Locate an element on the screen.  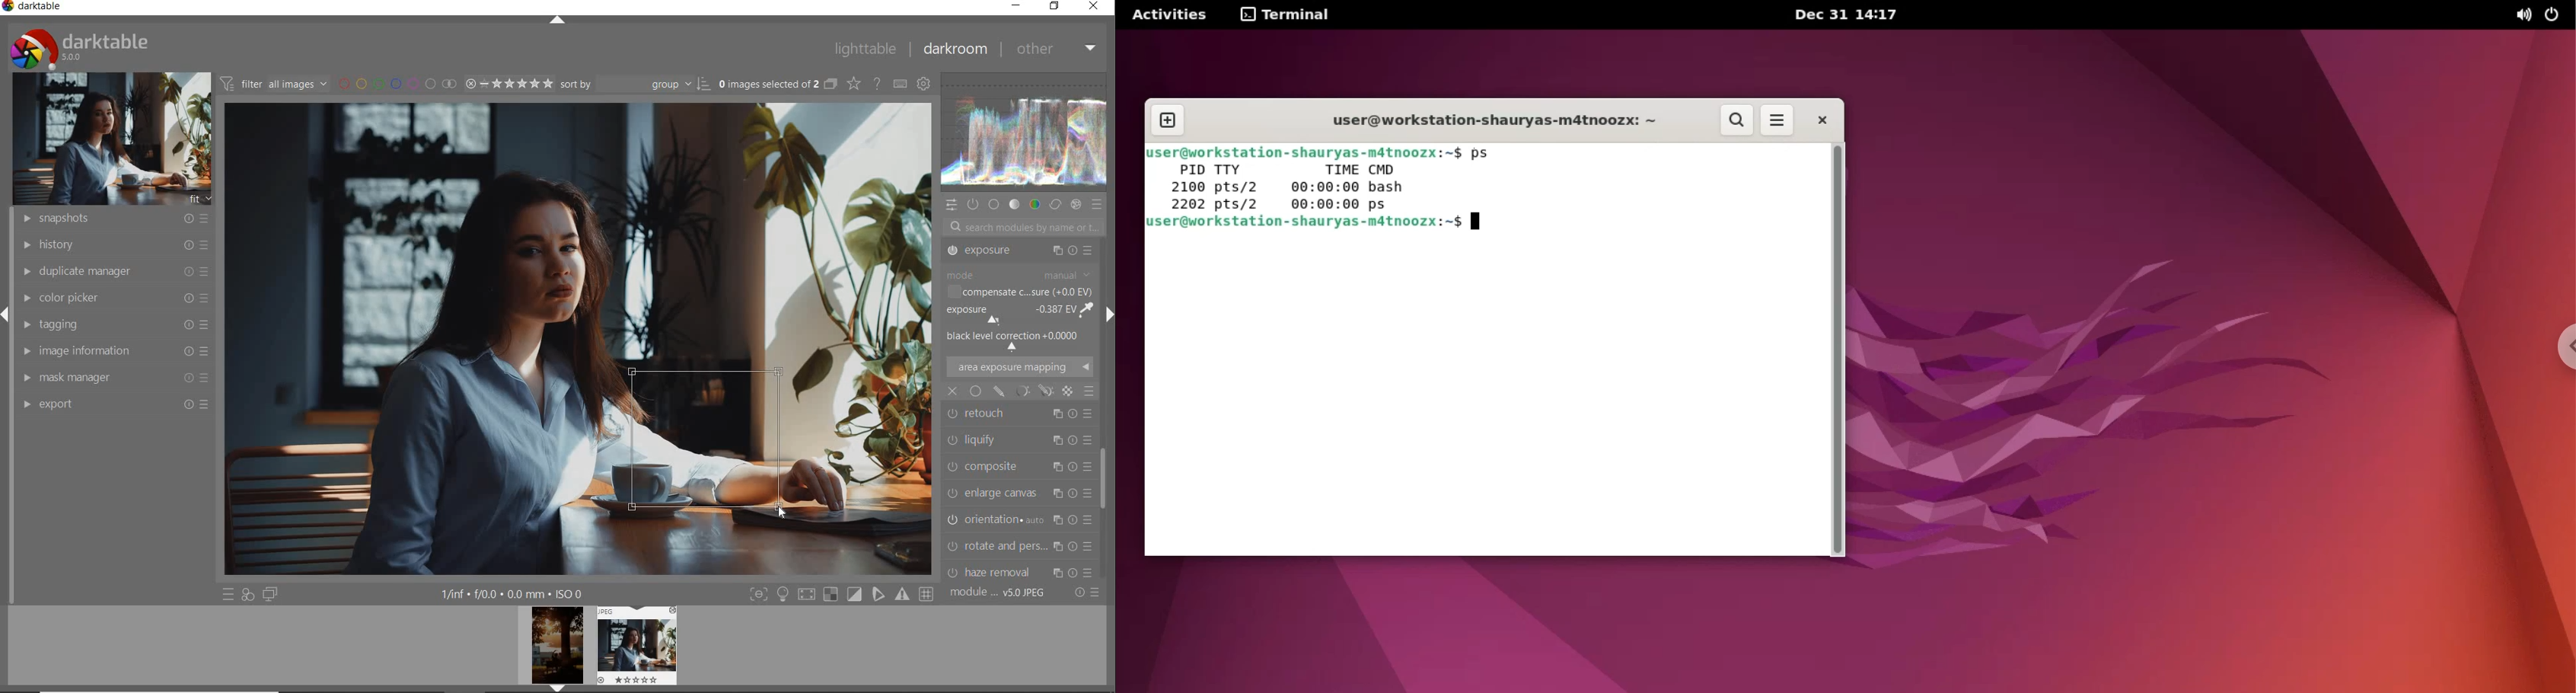
SNAPSHOTS is located at coordinates (117, 218).